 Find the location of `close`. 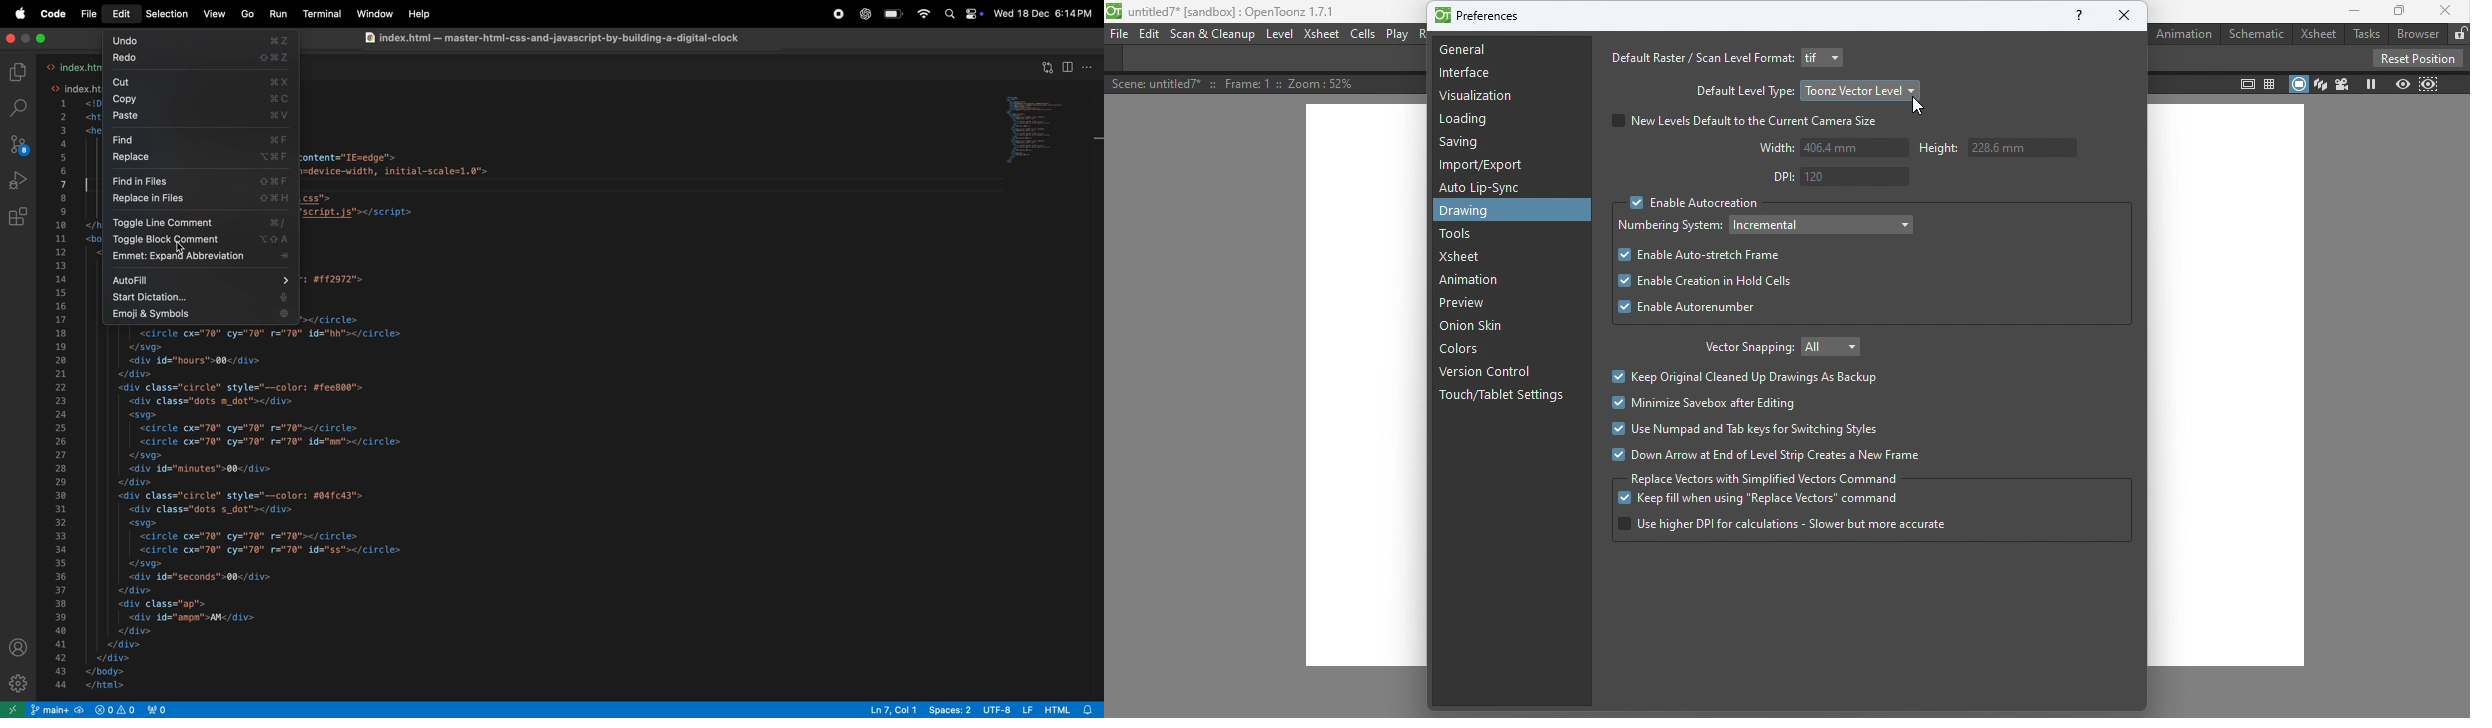

close is located at coordinates (15, 38).